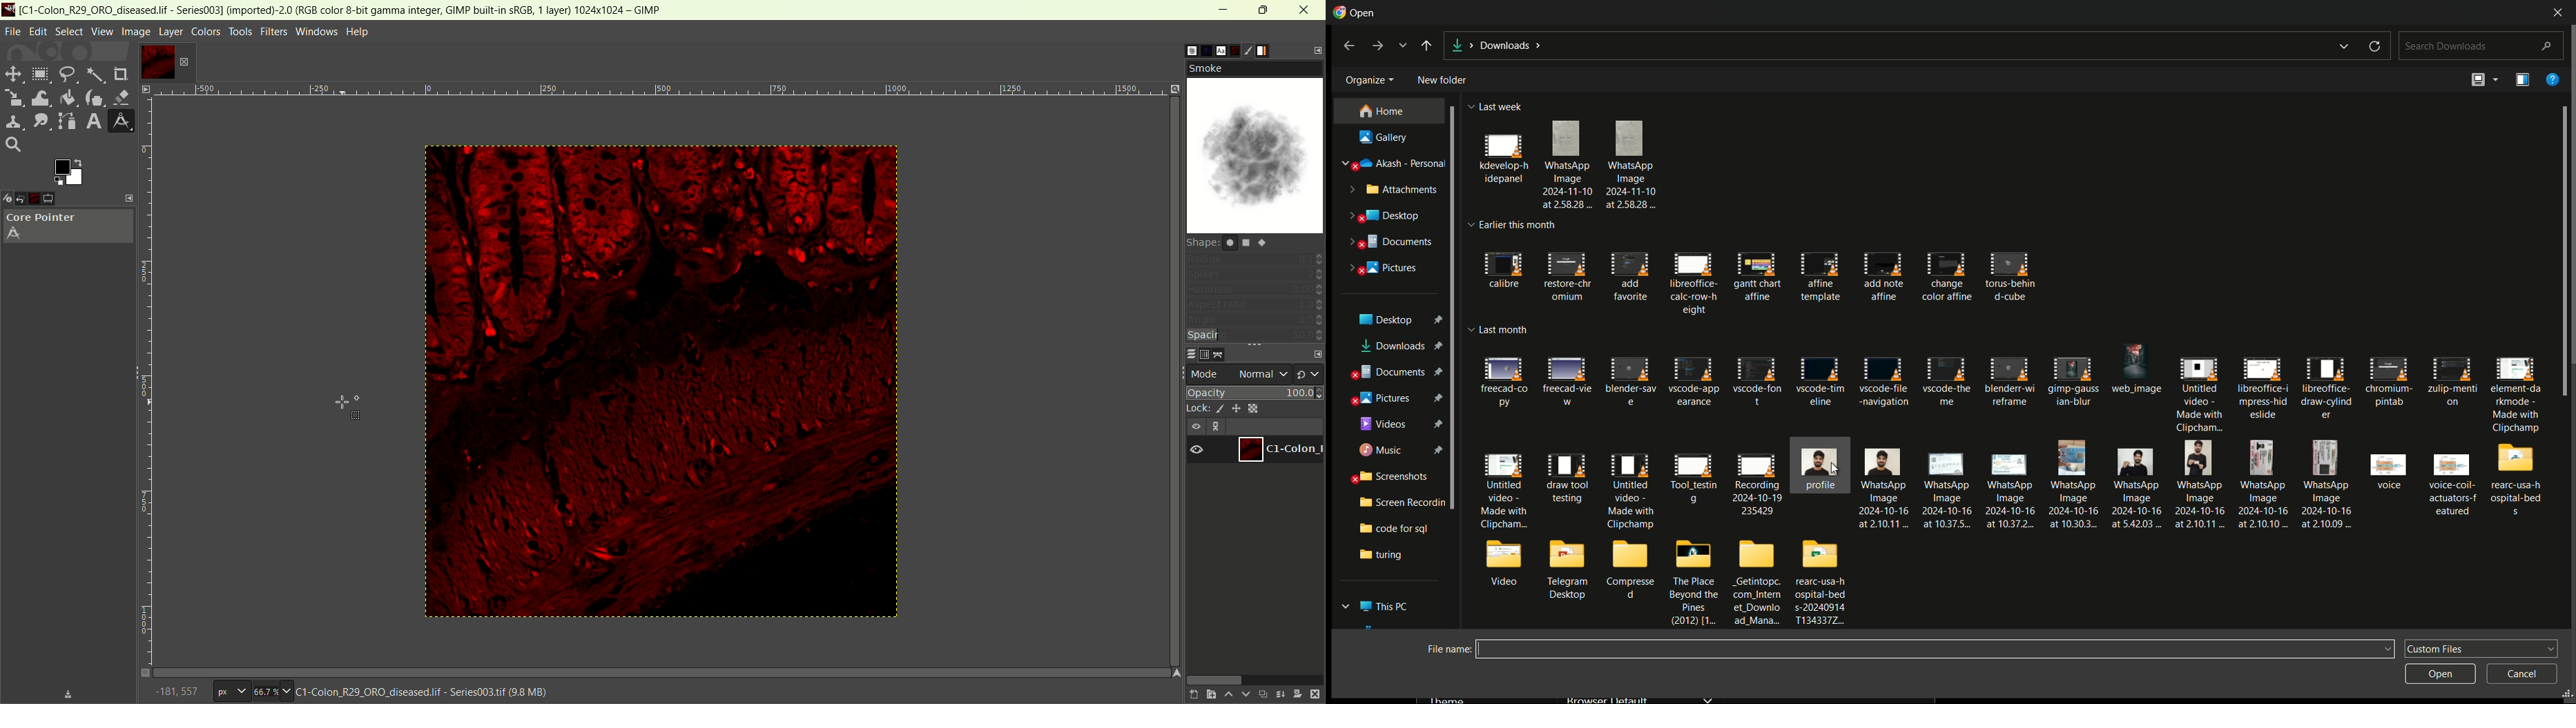 The height and width of the screenshot is (728, 2576). I want to click on maximize, so click(1263, 10).